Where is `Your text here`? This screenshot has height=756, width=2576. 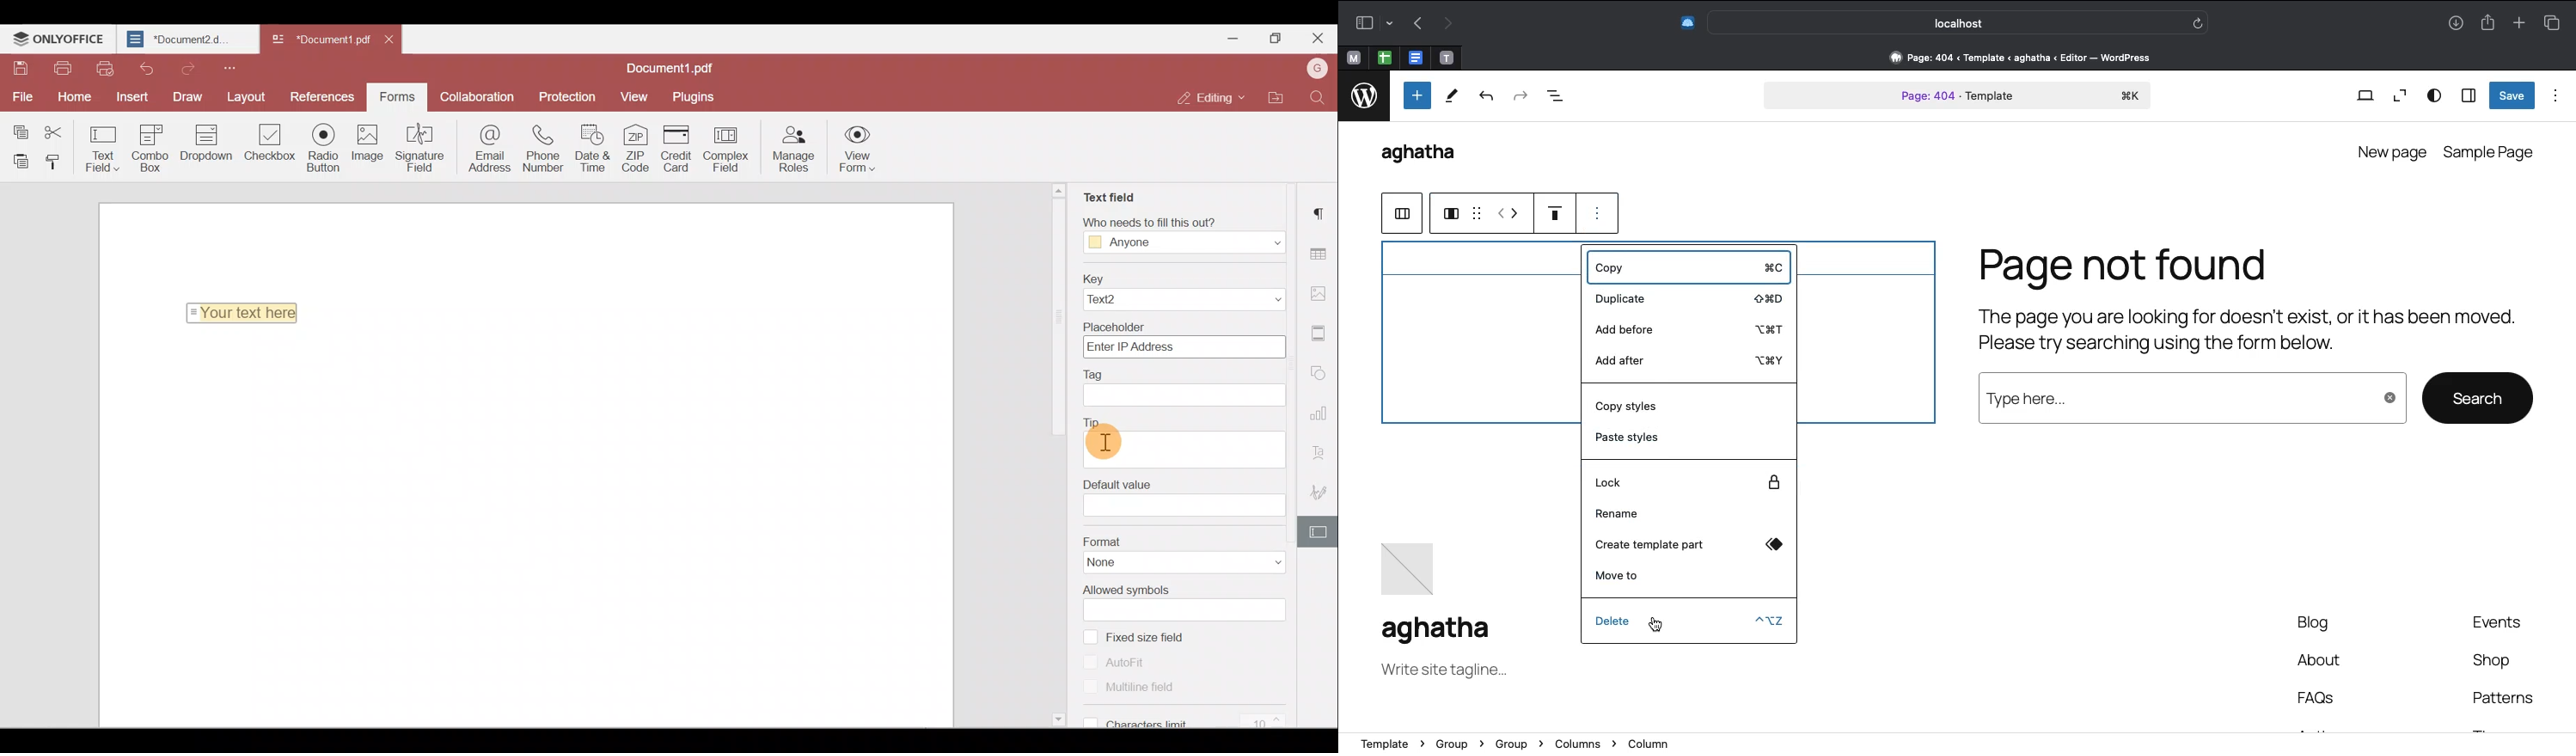
Your text here is located at coordinates (245, 312).